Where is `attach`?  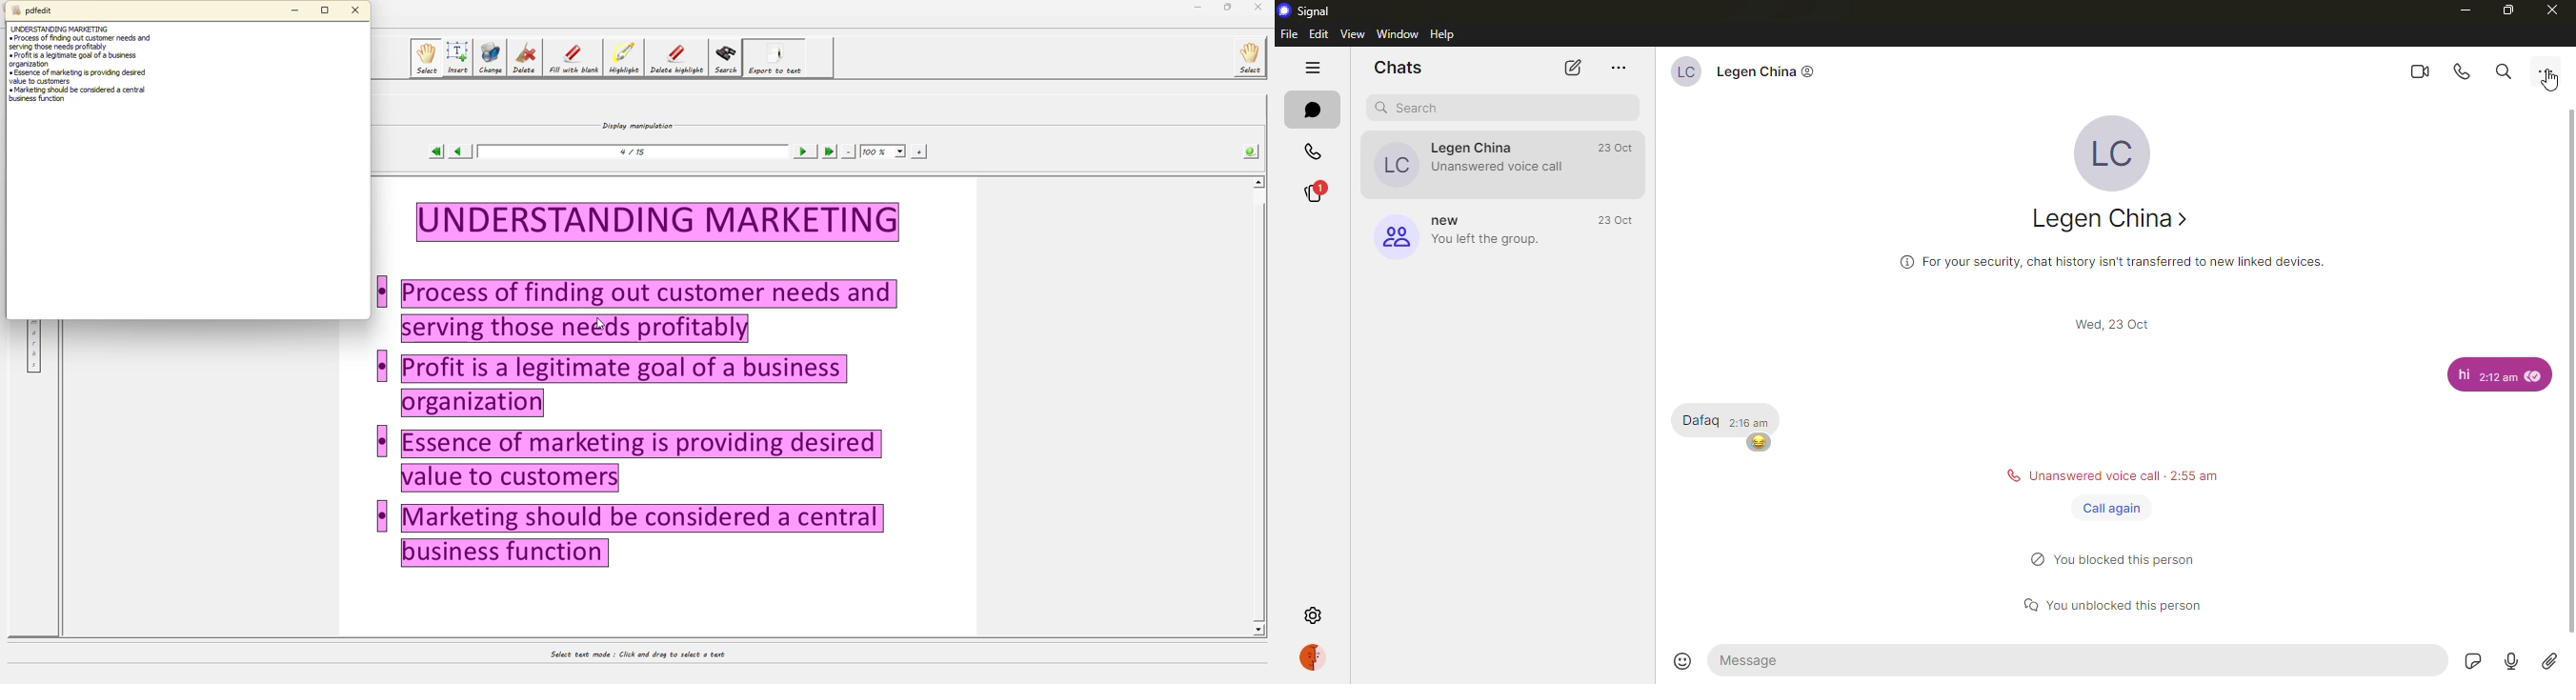
attach is located at coordinates (2550, 664).